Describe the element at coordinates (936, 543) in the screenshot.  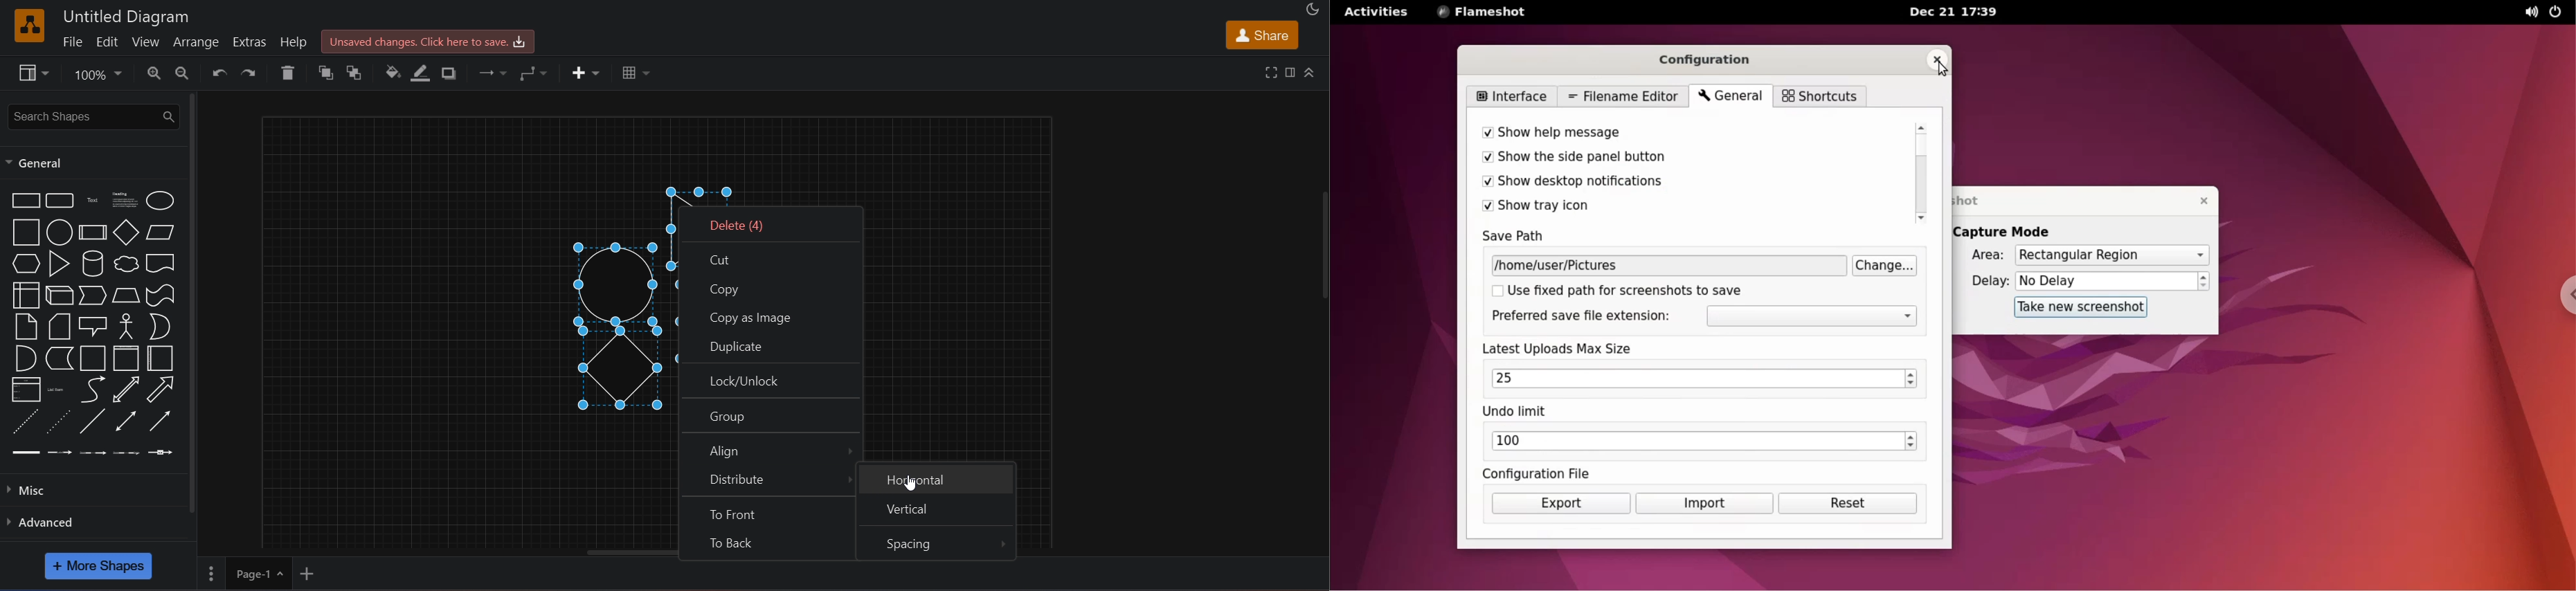
I see `spacing` at that location.